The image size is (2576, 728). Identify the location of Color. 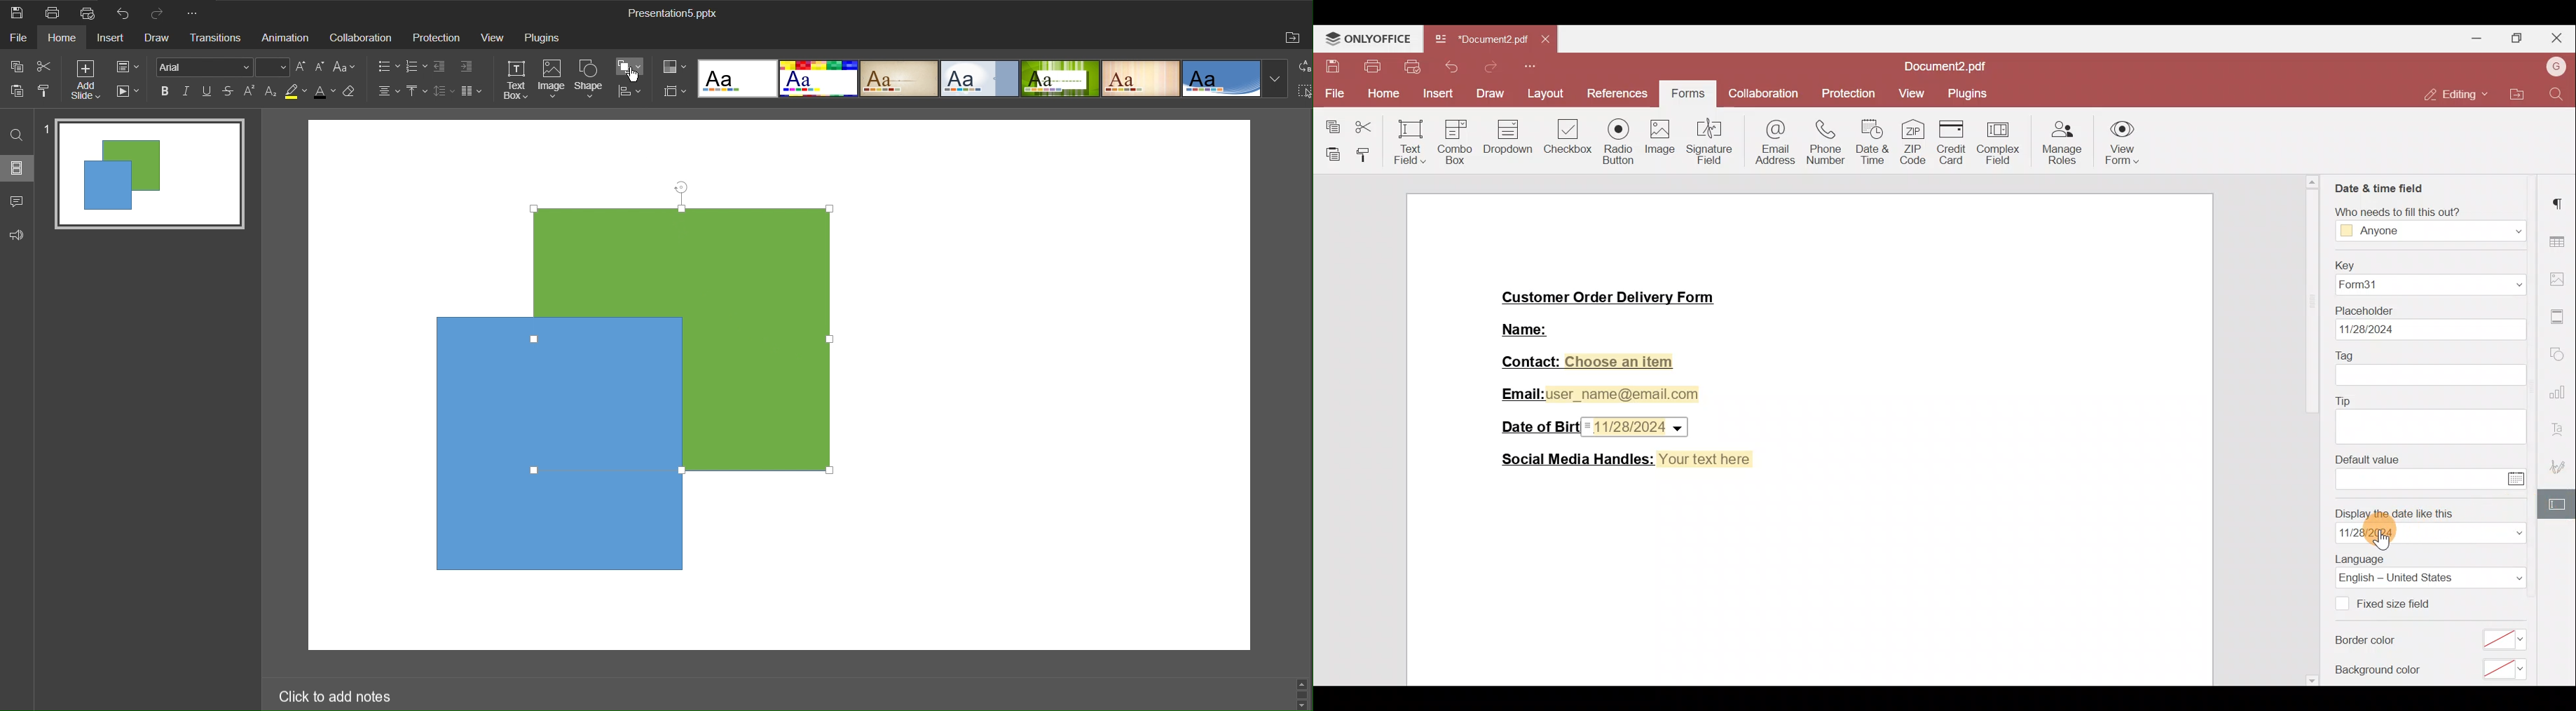
(674, 68).